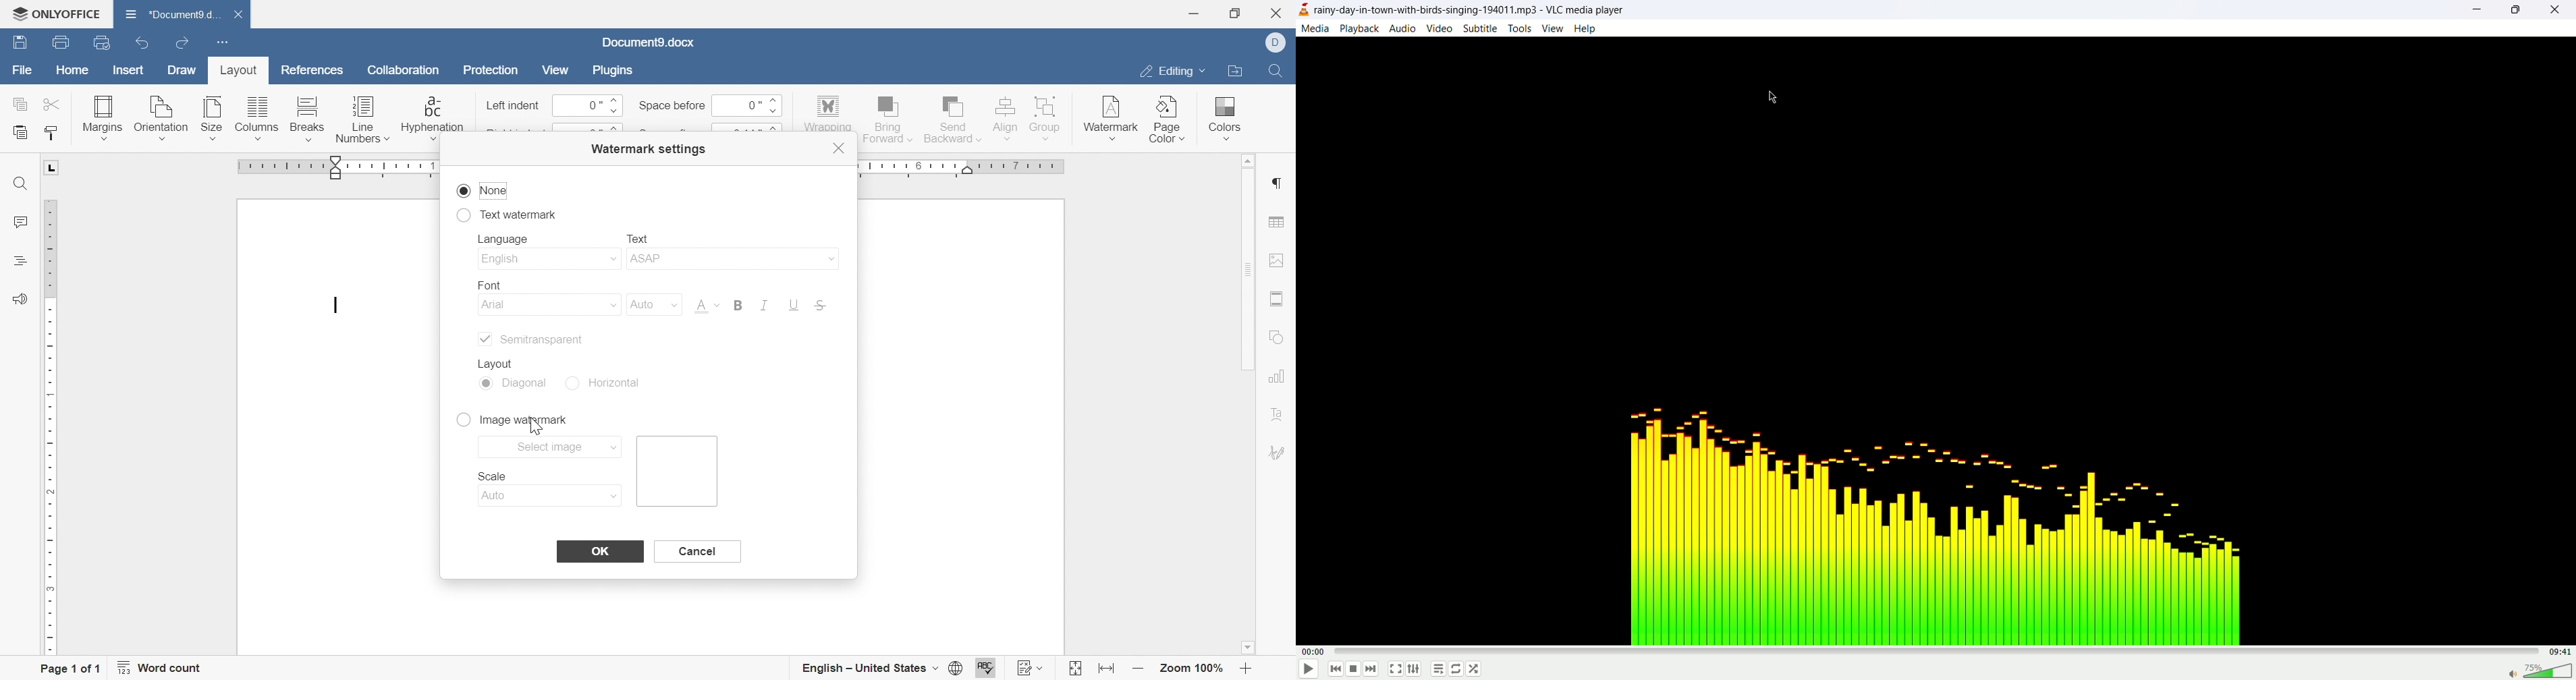  What do you see at coordinates (1474, 669) in the screenshot?
I see `shuffle` at bounding box center [1474, 669].